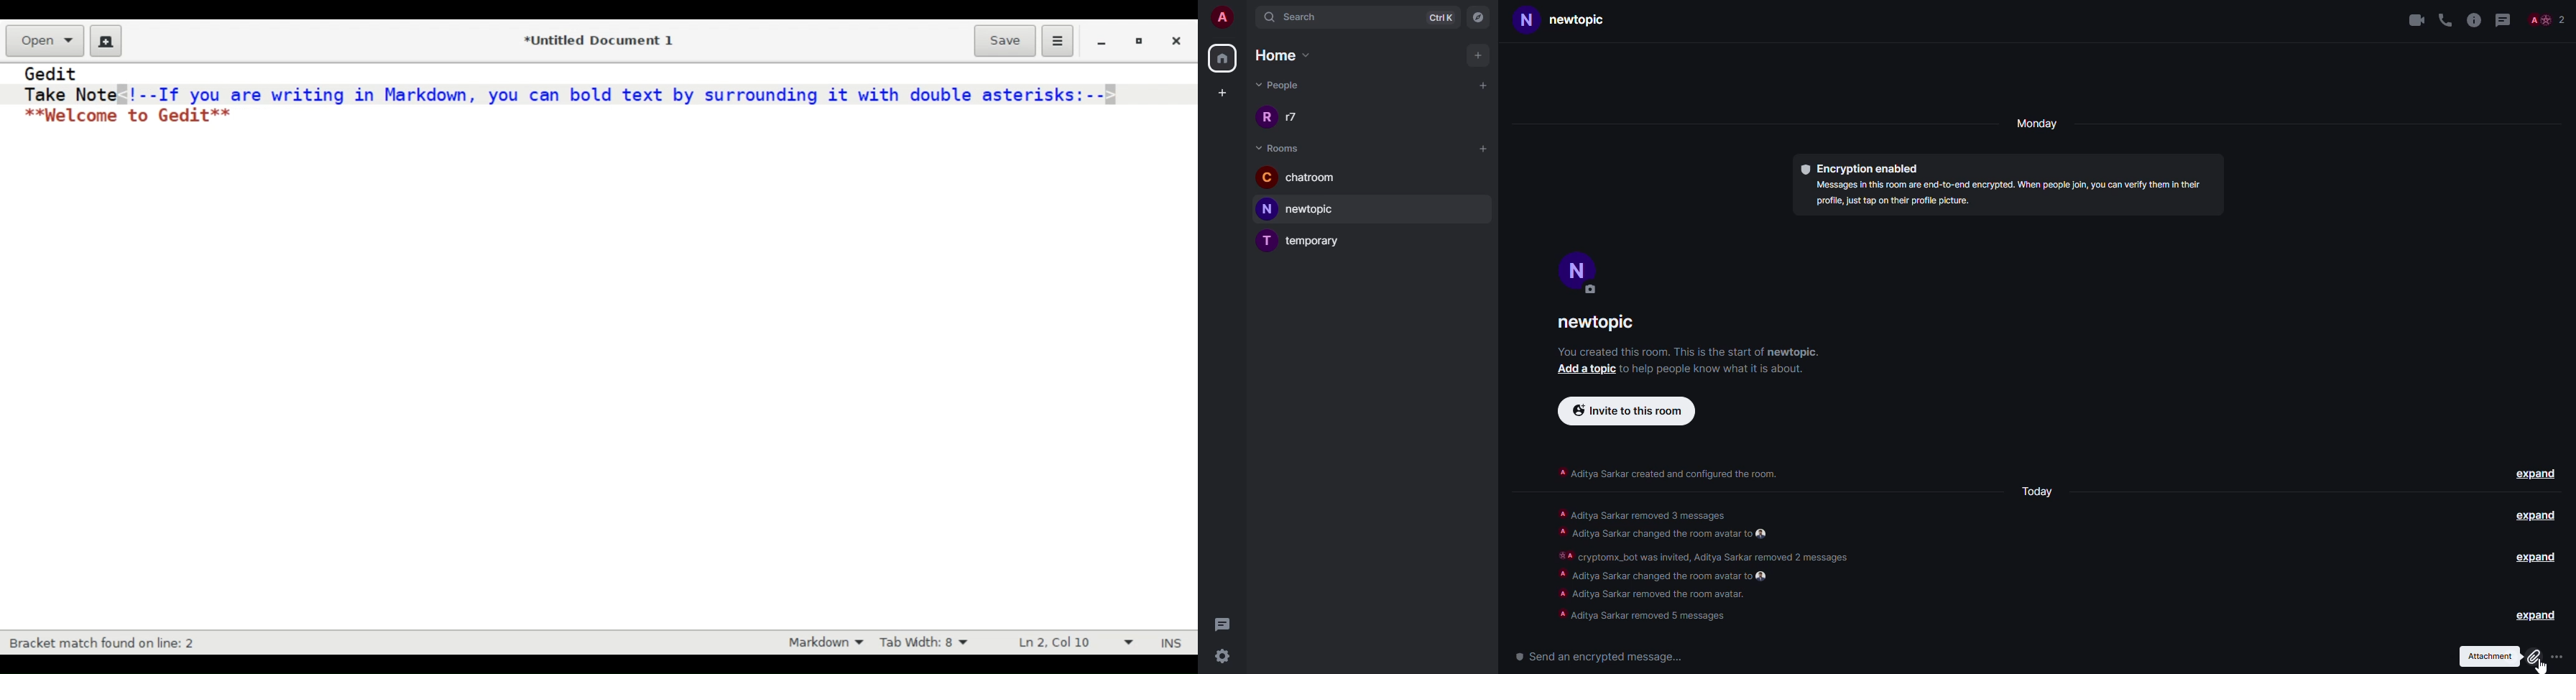  I want to click on threads, so click(1222, 624).